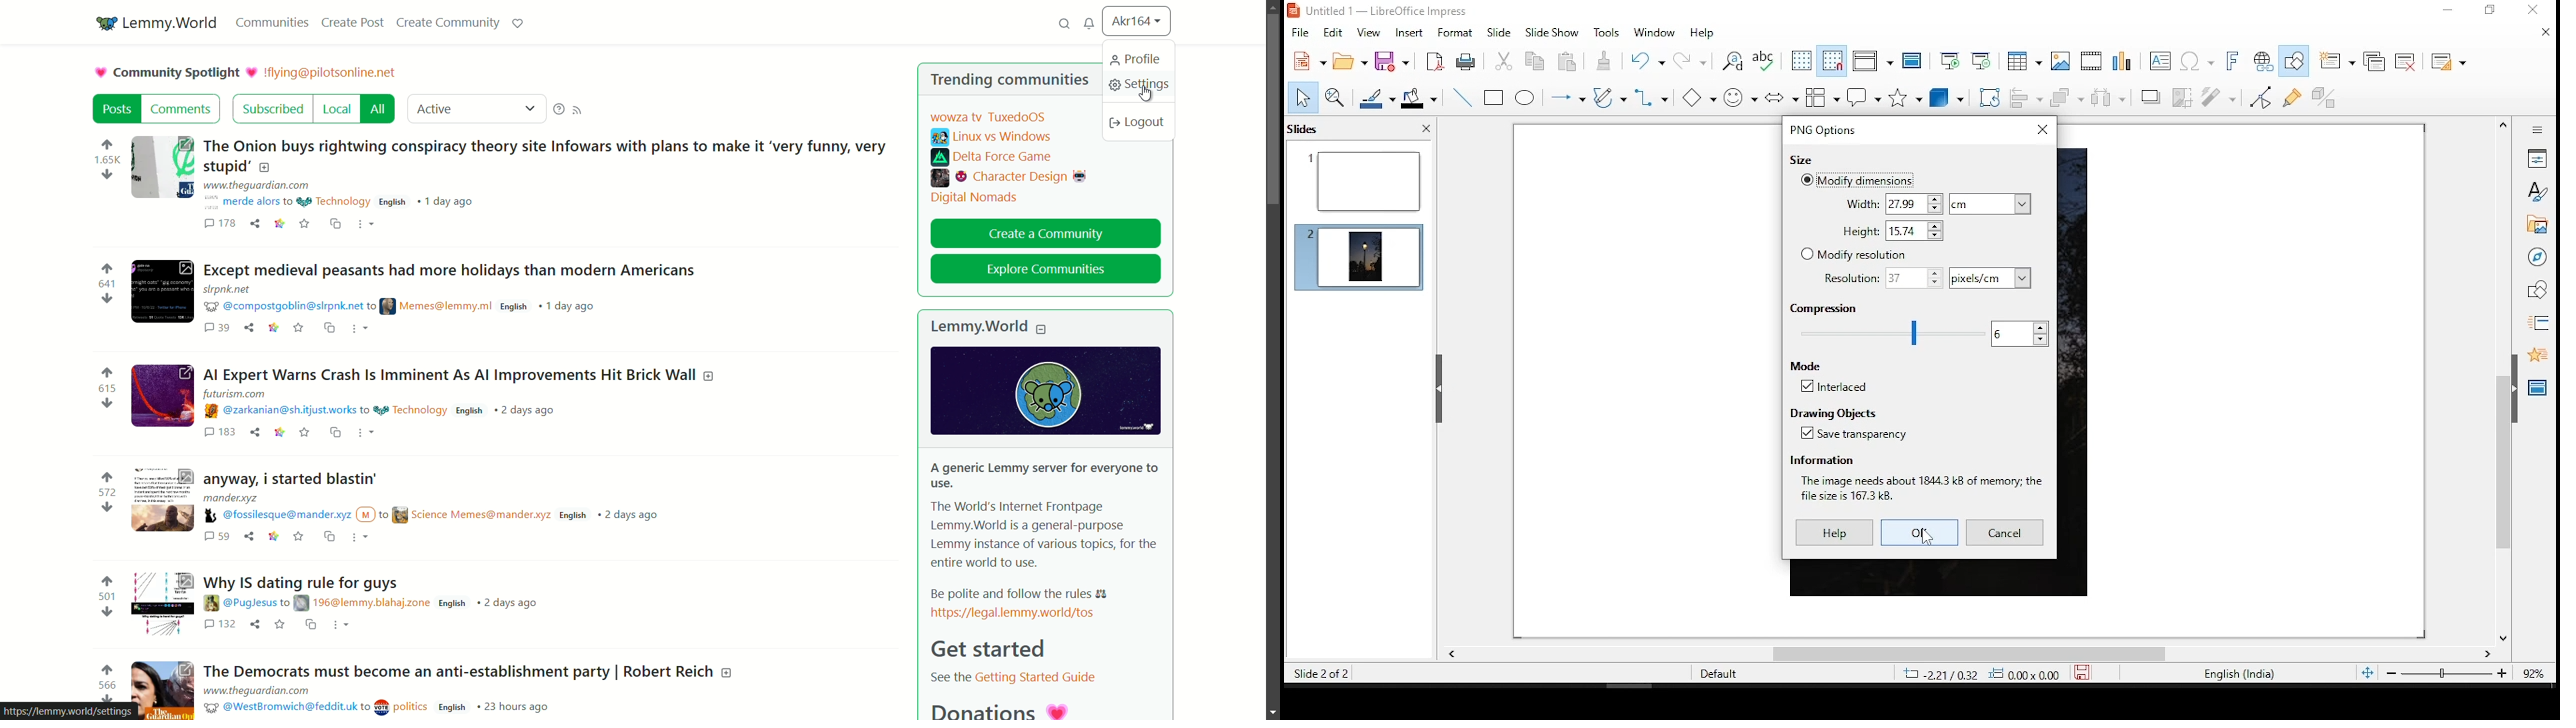  What do you see at coordinates (2539, 387) in the screenshot?
I see `master slides` at bounding box center [2539, 387].